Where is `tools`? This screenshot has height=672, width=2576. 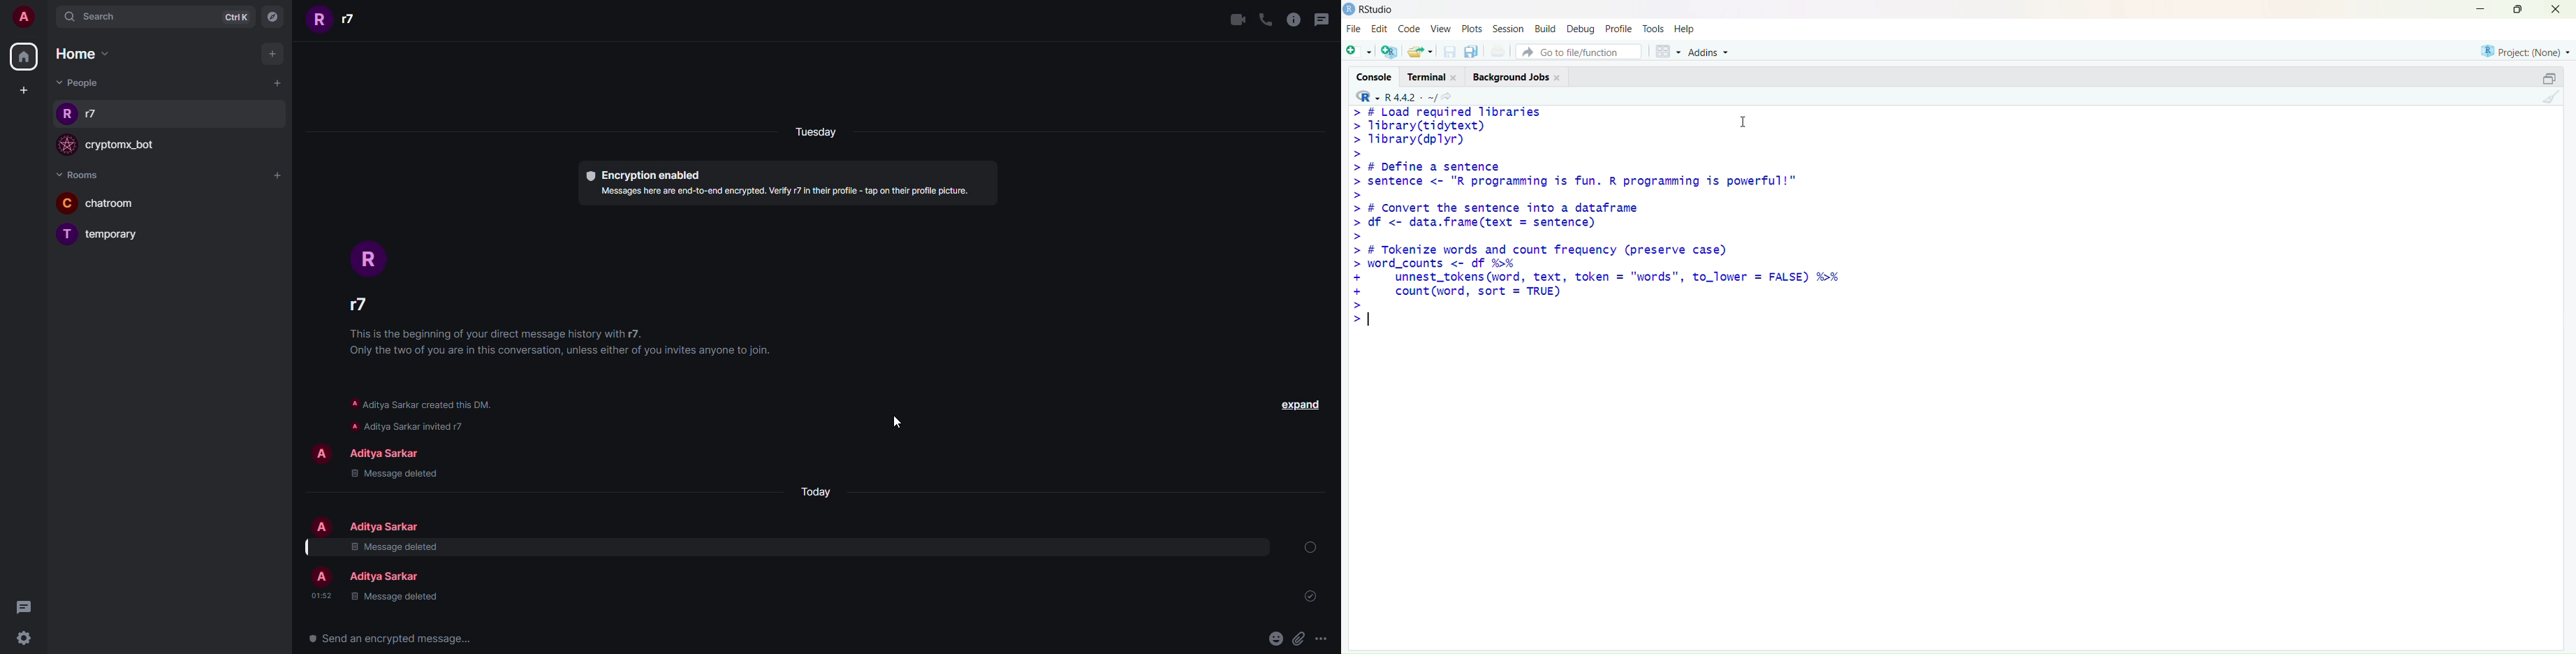 tools is located at coordinates (1653, 28).